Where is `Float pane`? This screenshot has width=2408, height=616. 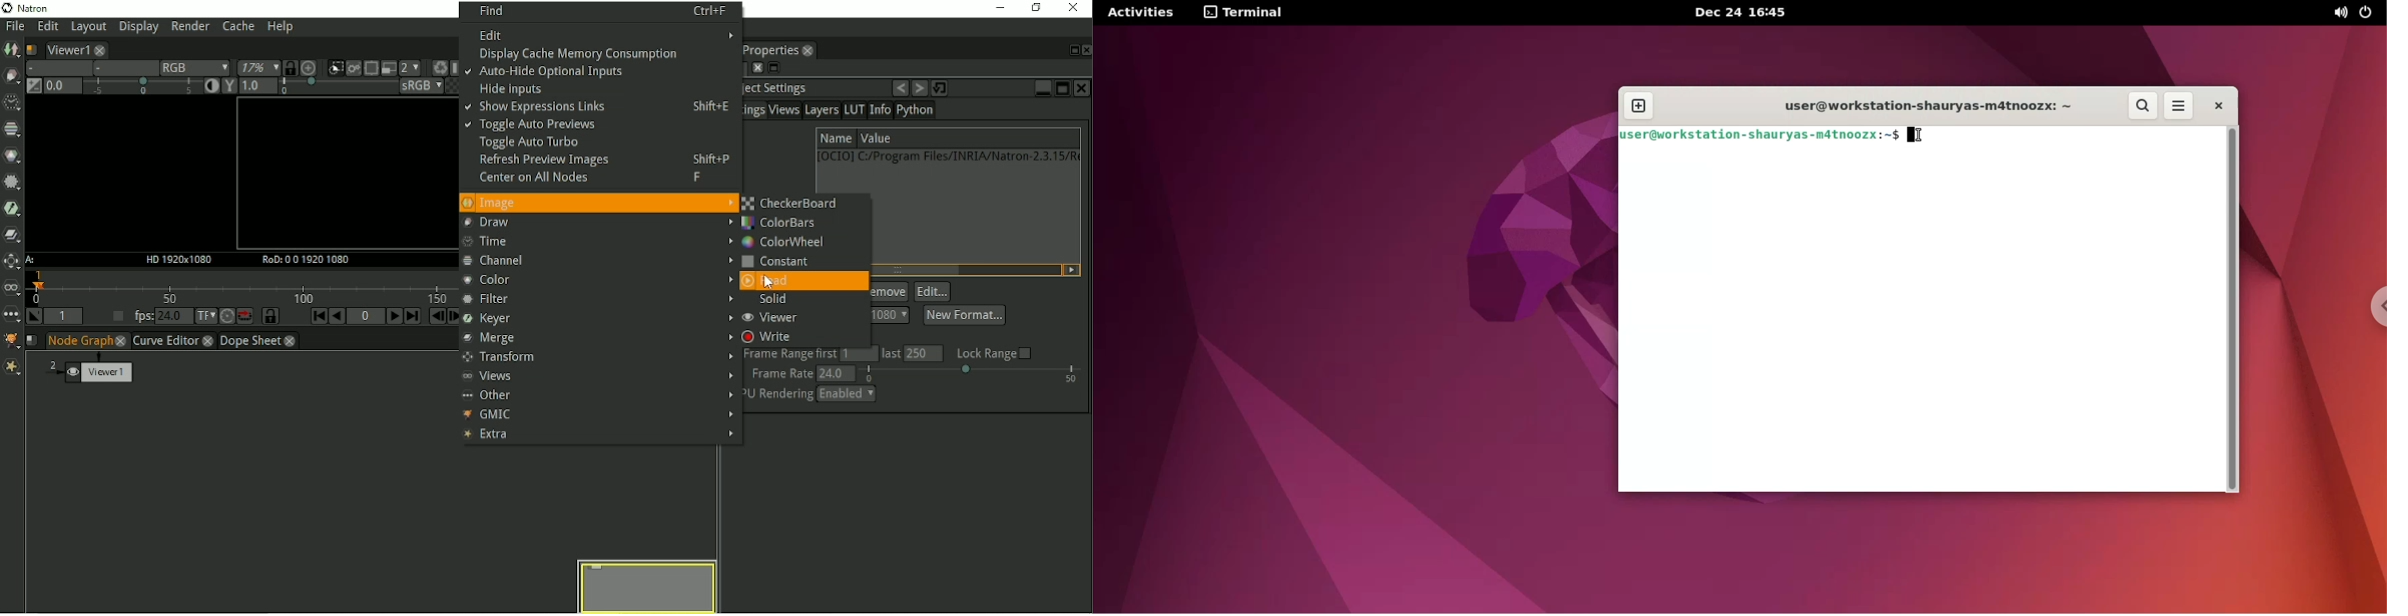 Float pane is located at coordinates (774, 69).